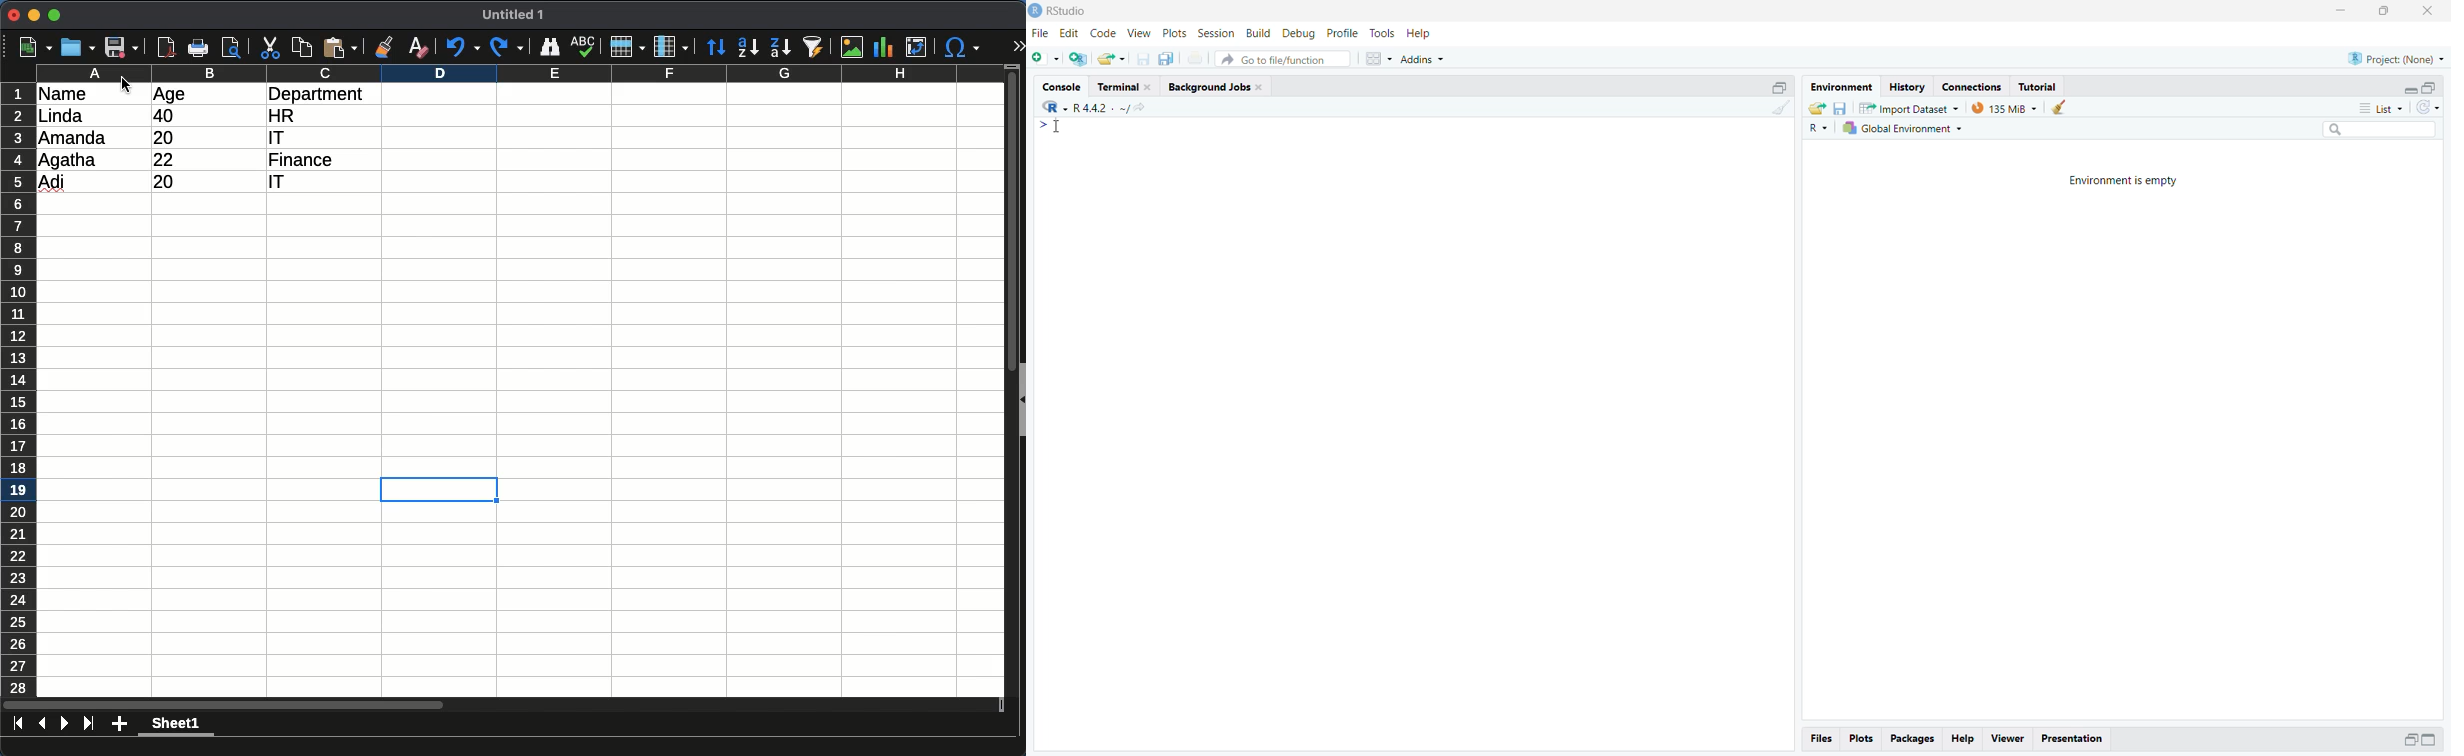 The image size is (2464, 756). What do you see at coordinates (1820, 128) in the screenshot?
I see `R` at bounding box center [1820, 128].